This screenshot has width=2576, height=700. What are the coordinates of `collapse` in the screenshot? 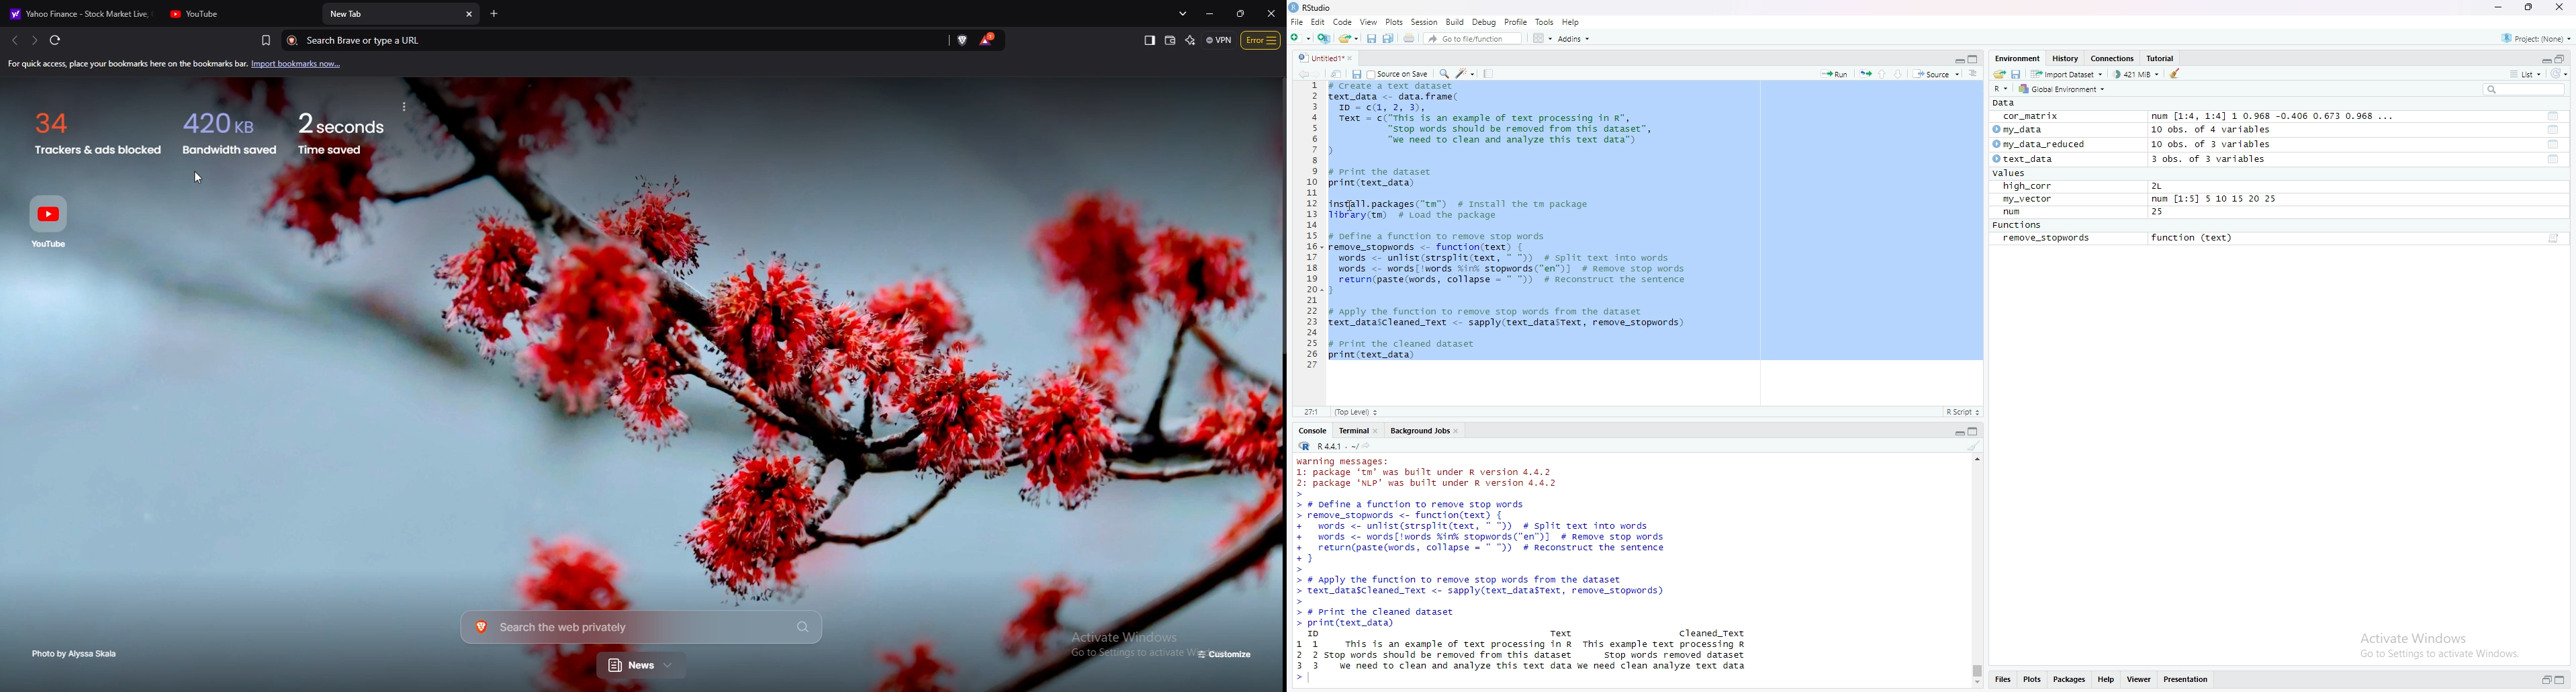 It's located at (2563, 59).